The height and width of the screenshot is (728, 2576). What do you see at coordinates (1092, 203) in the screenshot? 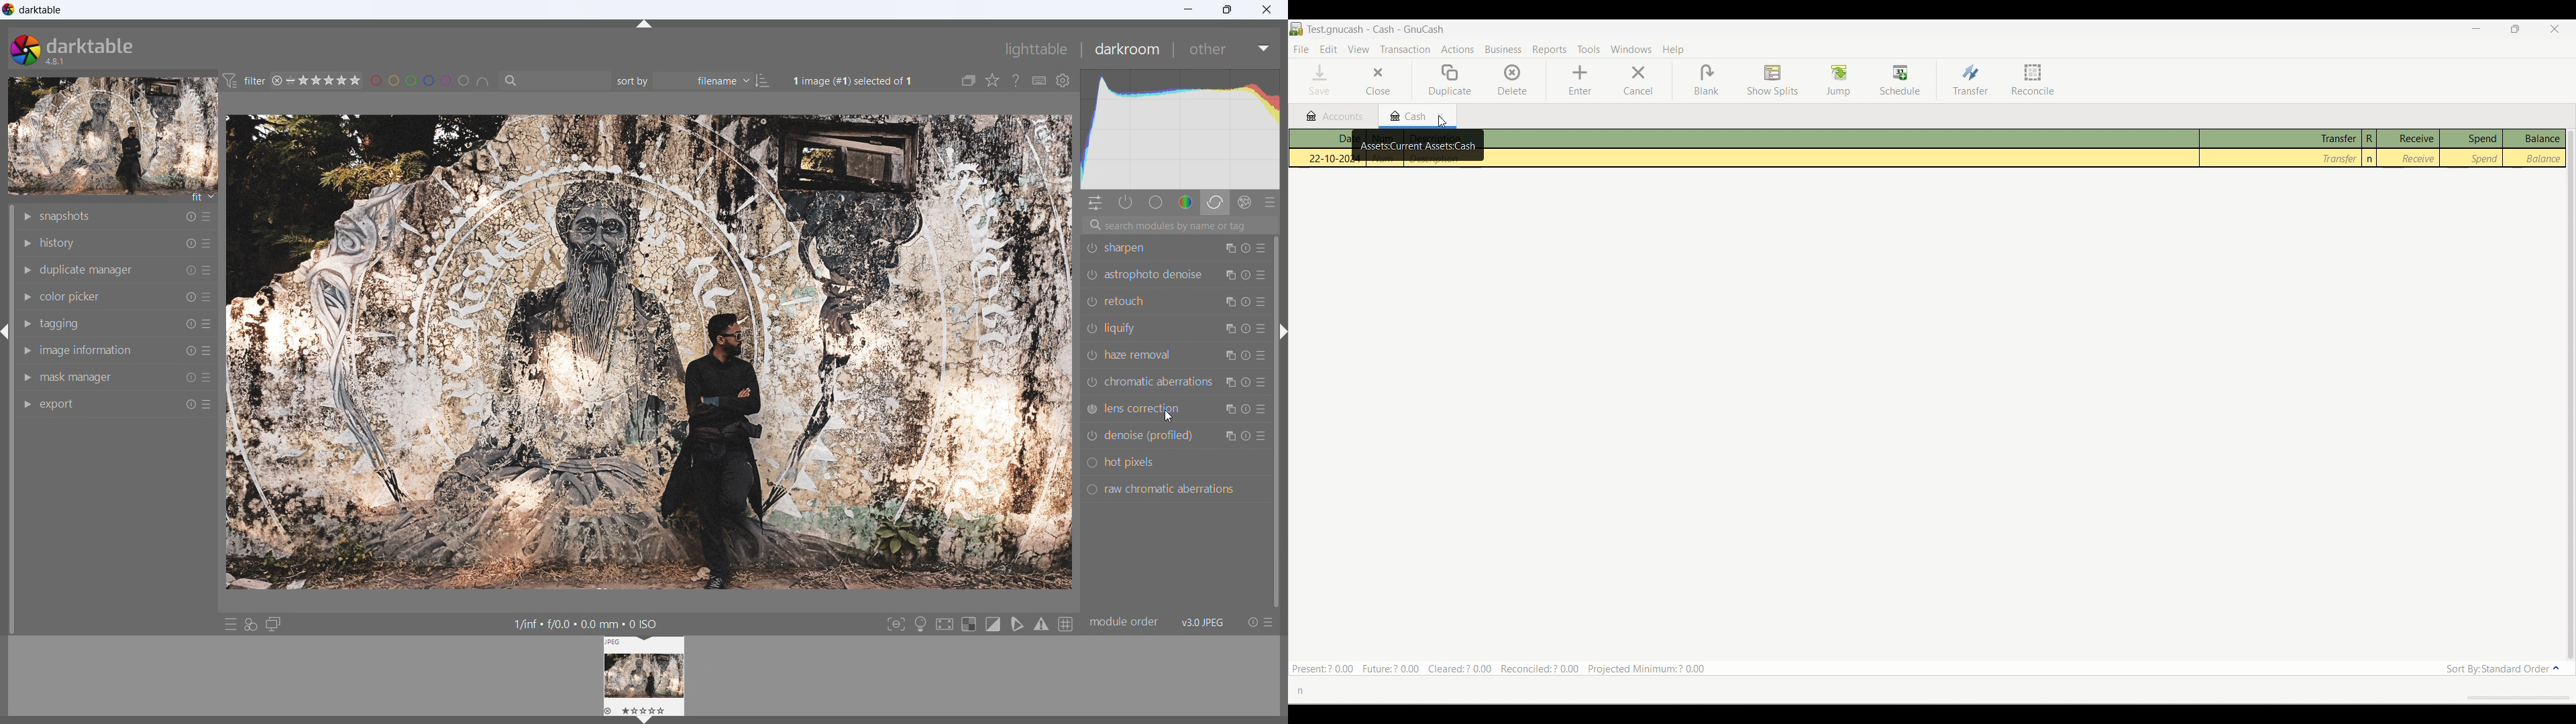
I see `quick actions panel` at bounding box center [1092, 203].